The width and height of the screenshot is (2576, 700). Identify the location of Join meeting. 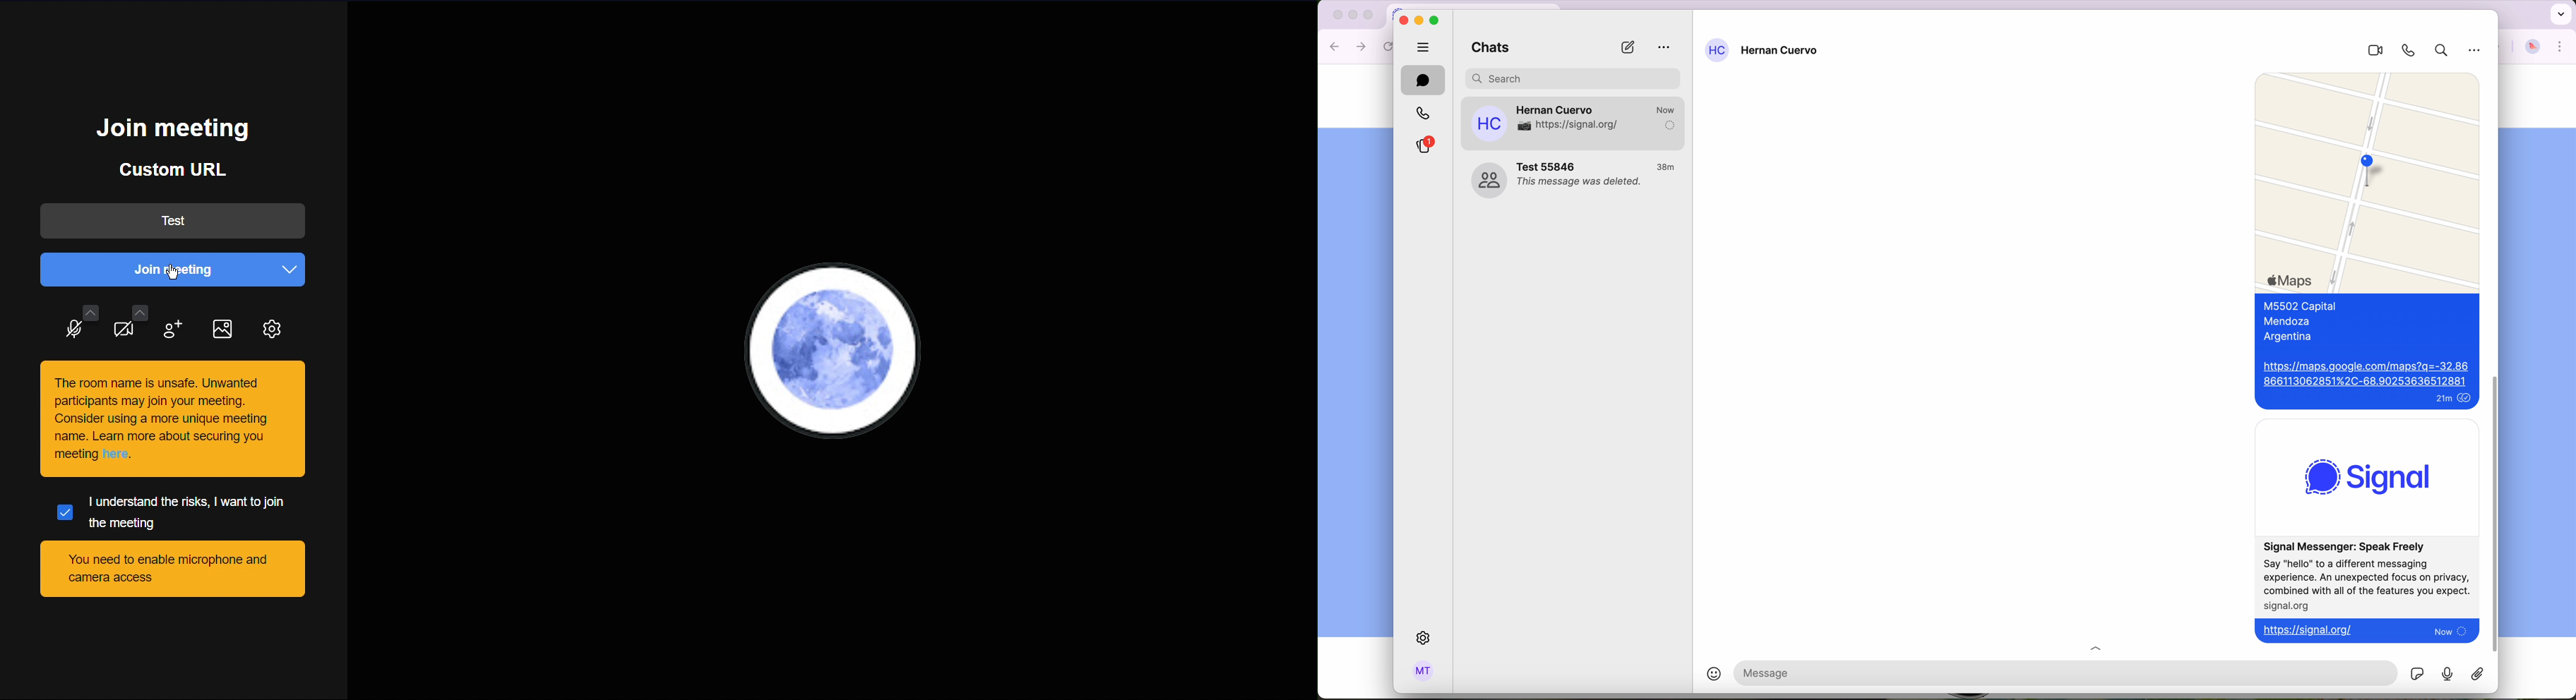
(171, 128).